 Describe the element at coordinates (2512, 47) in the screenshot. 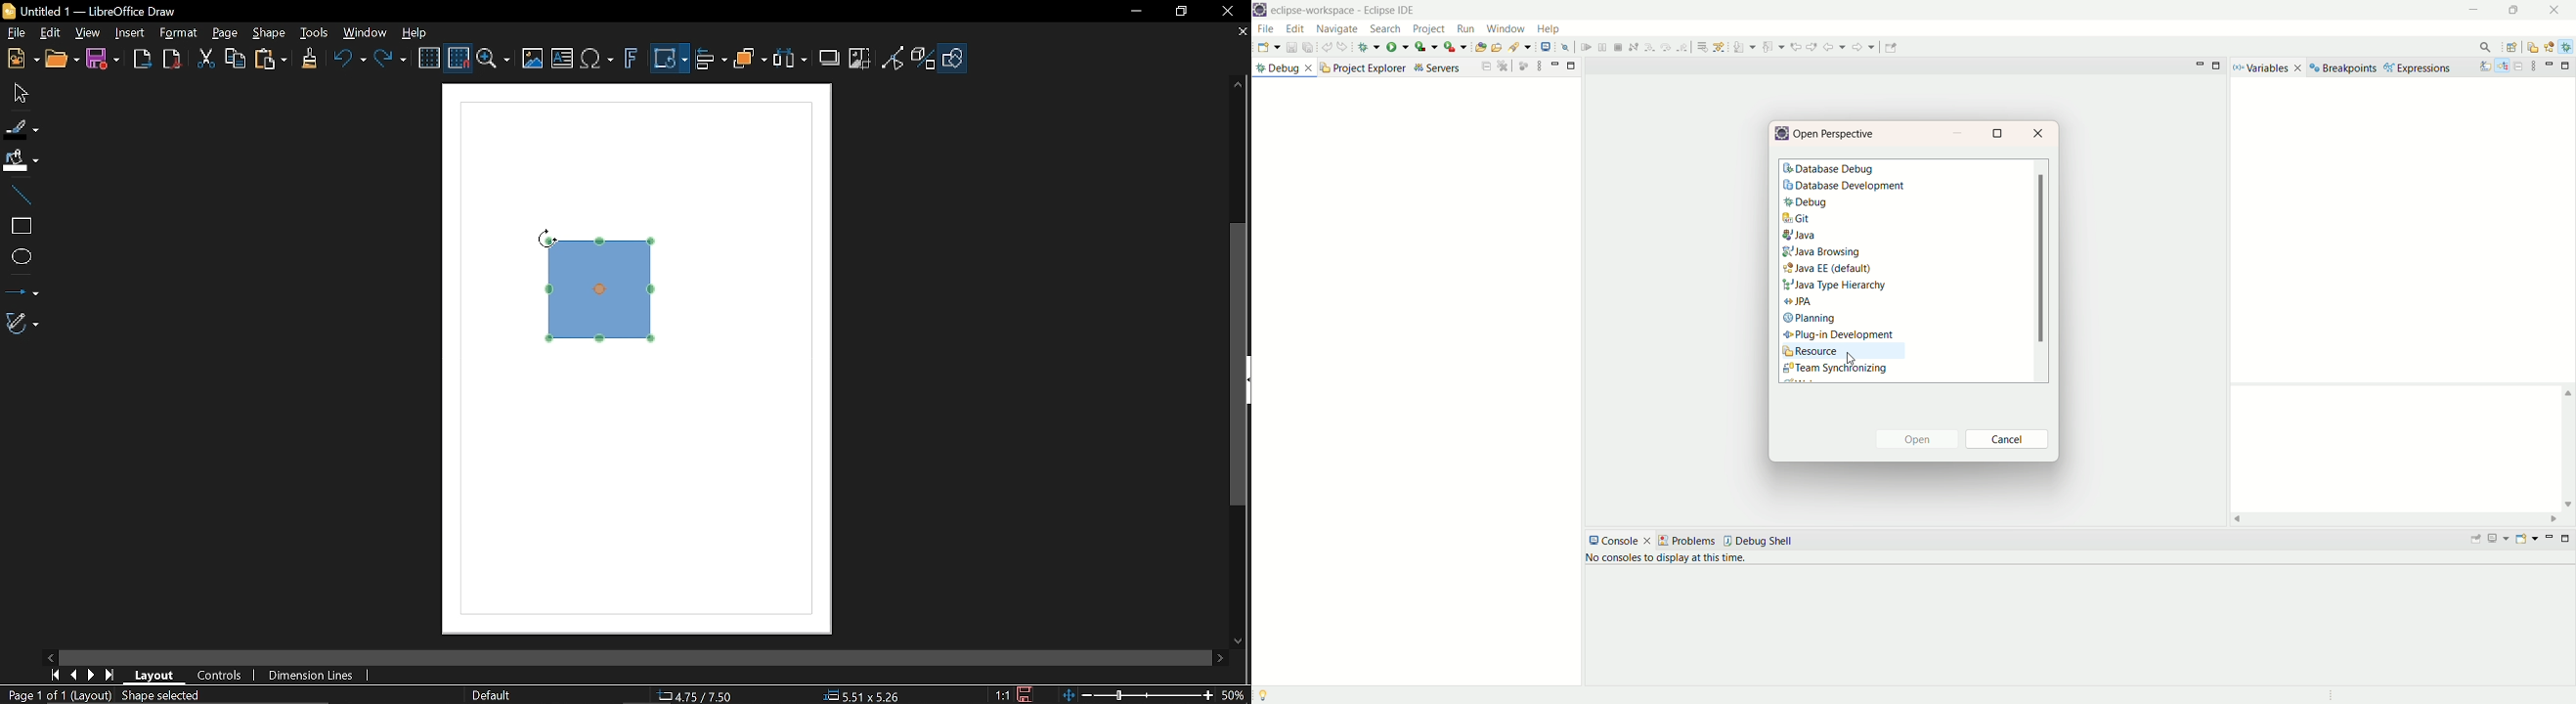

I see `open perspective` at that location.